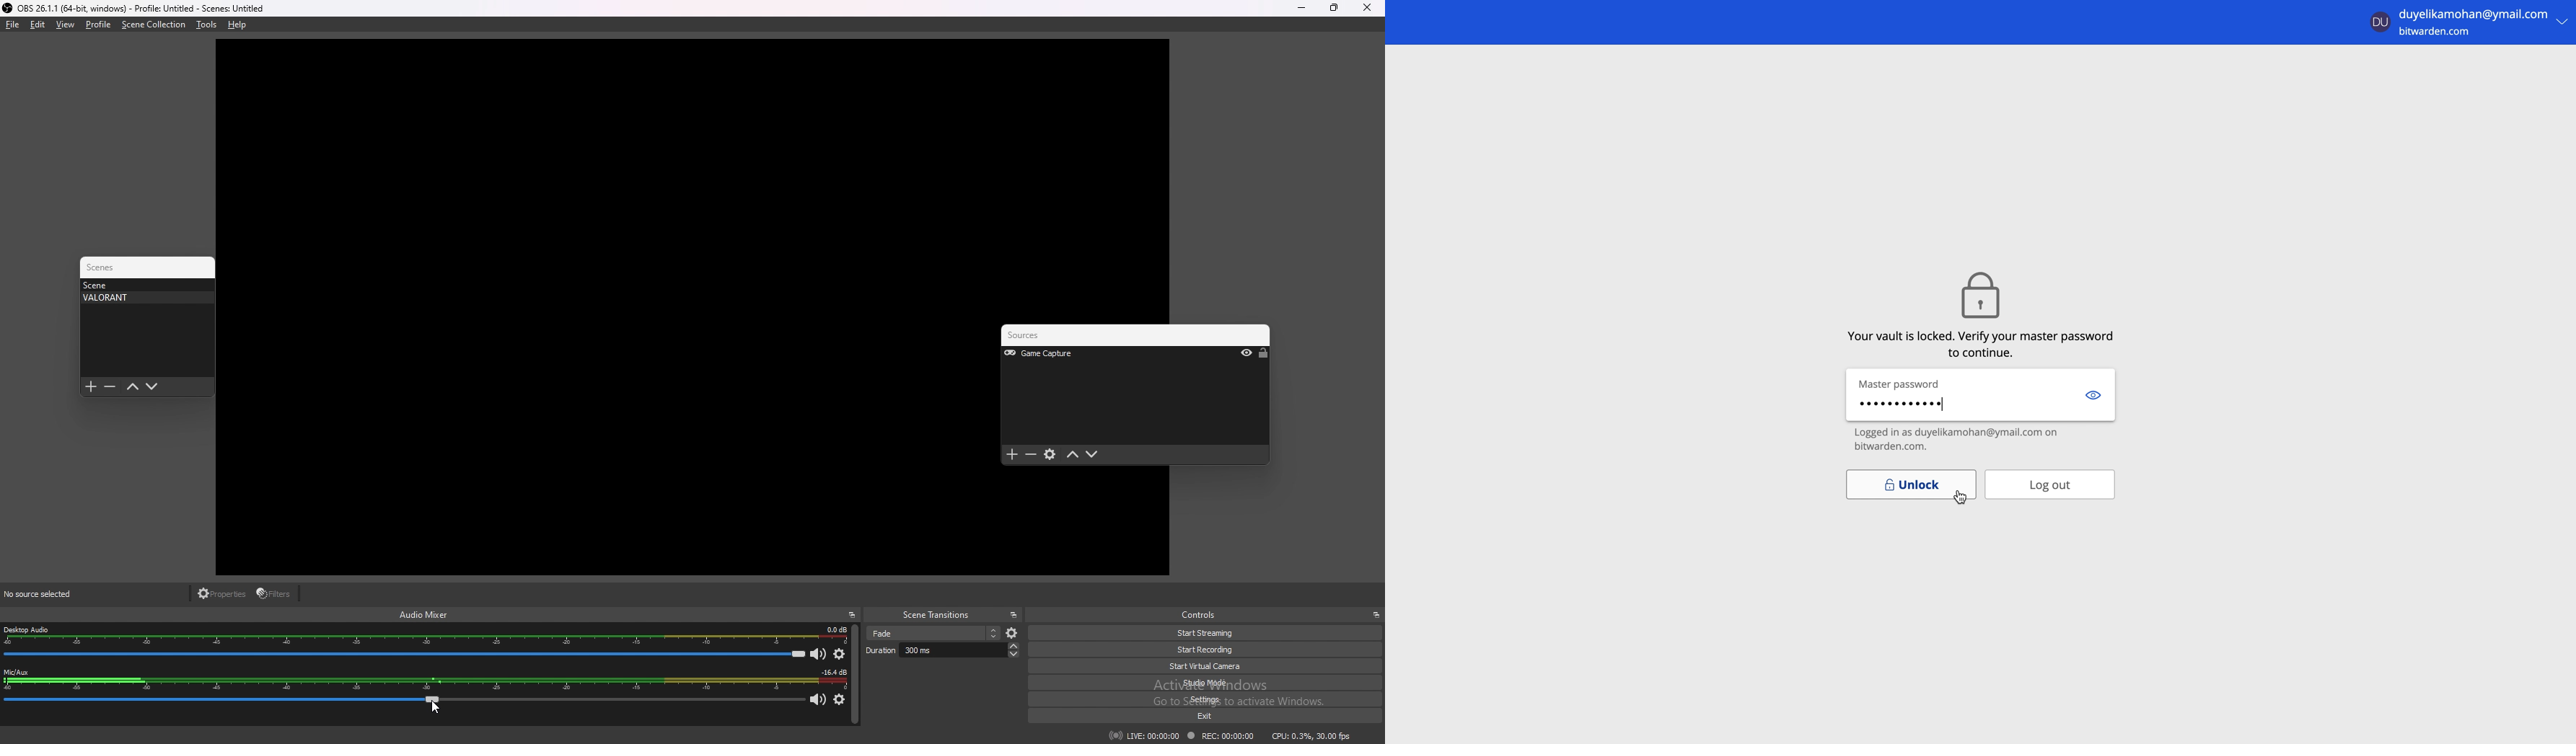  I want to click on cursor, so click(434, 707).